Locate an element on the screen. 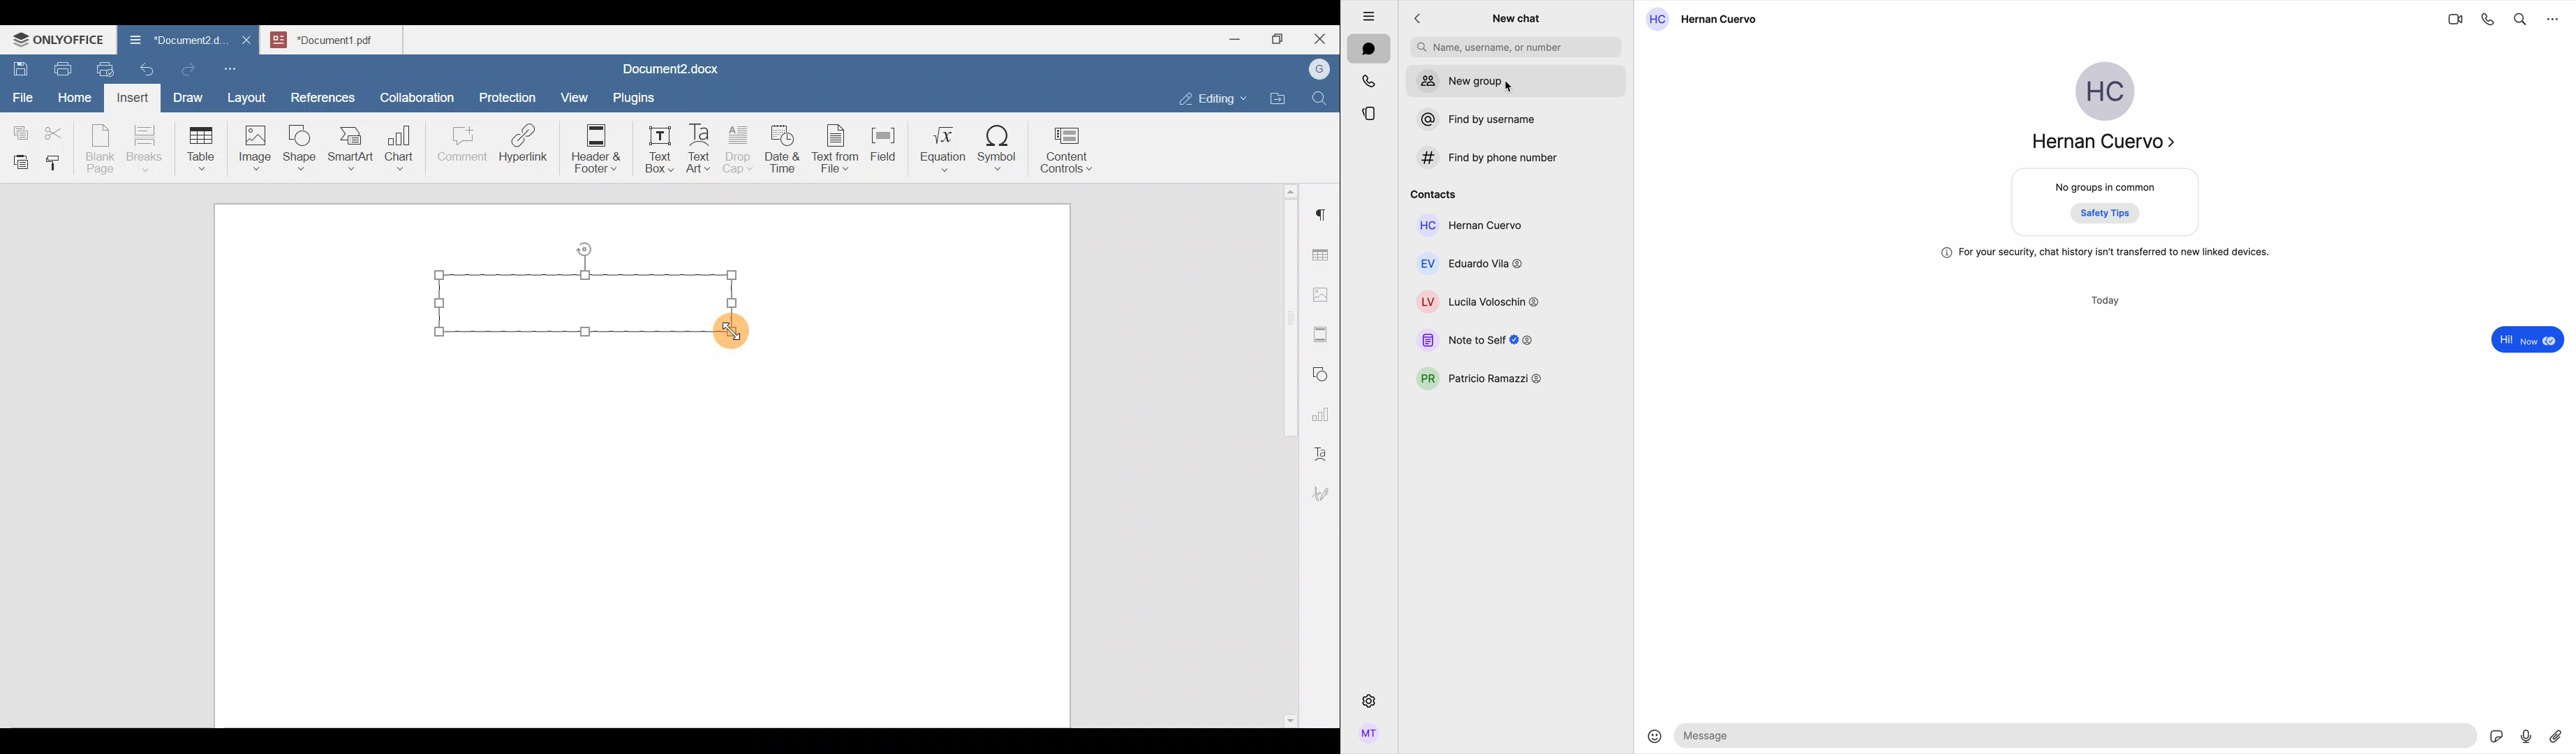 The height and width of the screenshot is (756, 2576). Draw is located at coordinates (186, 94).